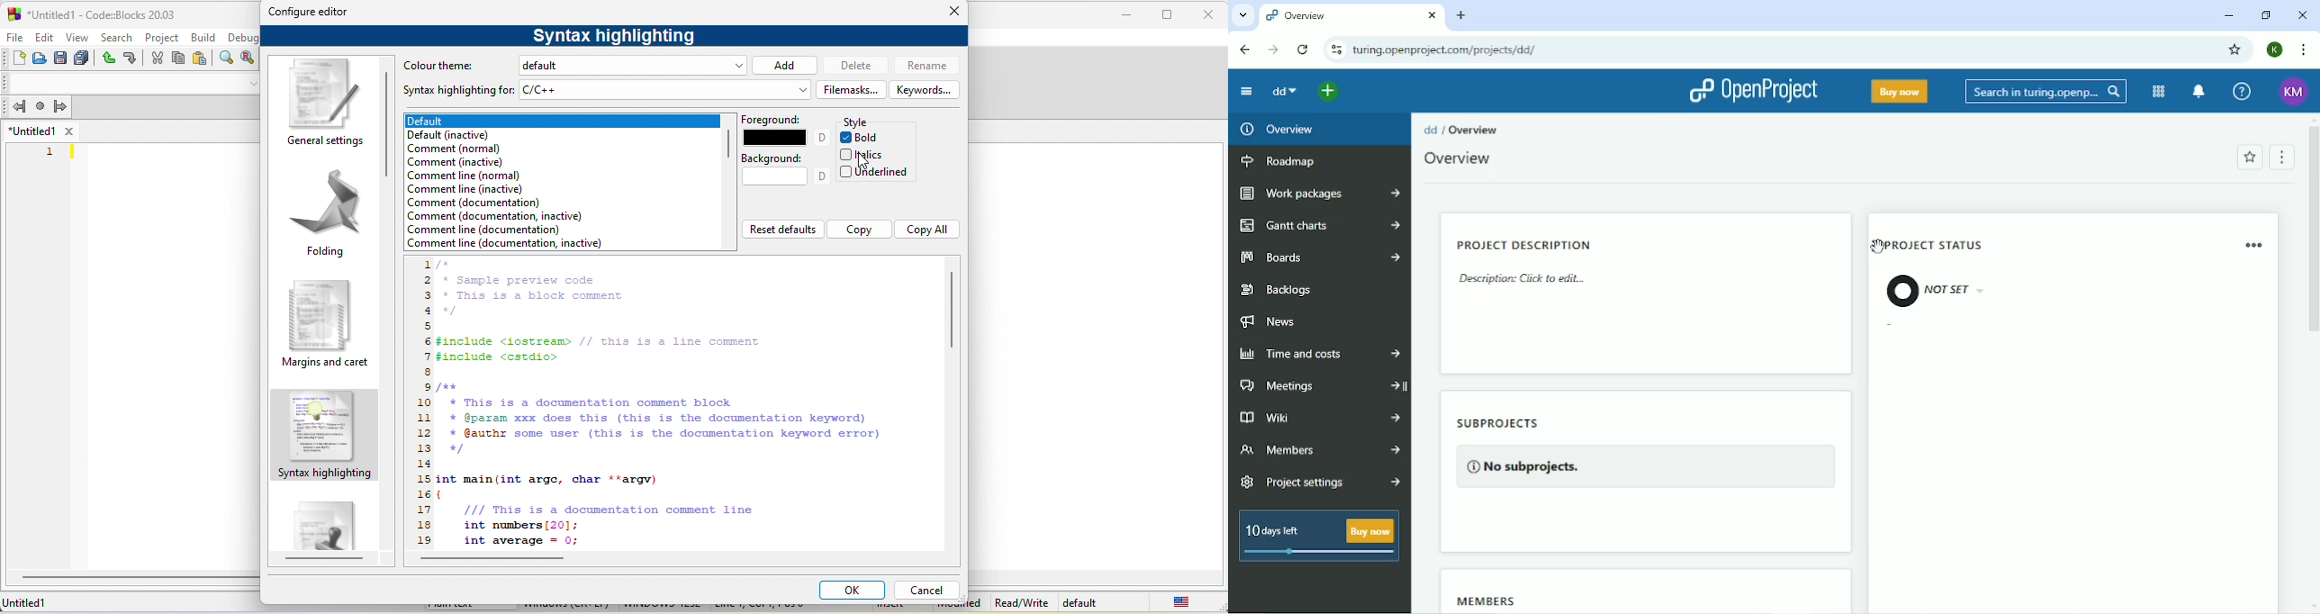 This screenshot has height=616, width=2324. I want to click on redo, so click(131, 58).